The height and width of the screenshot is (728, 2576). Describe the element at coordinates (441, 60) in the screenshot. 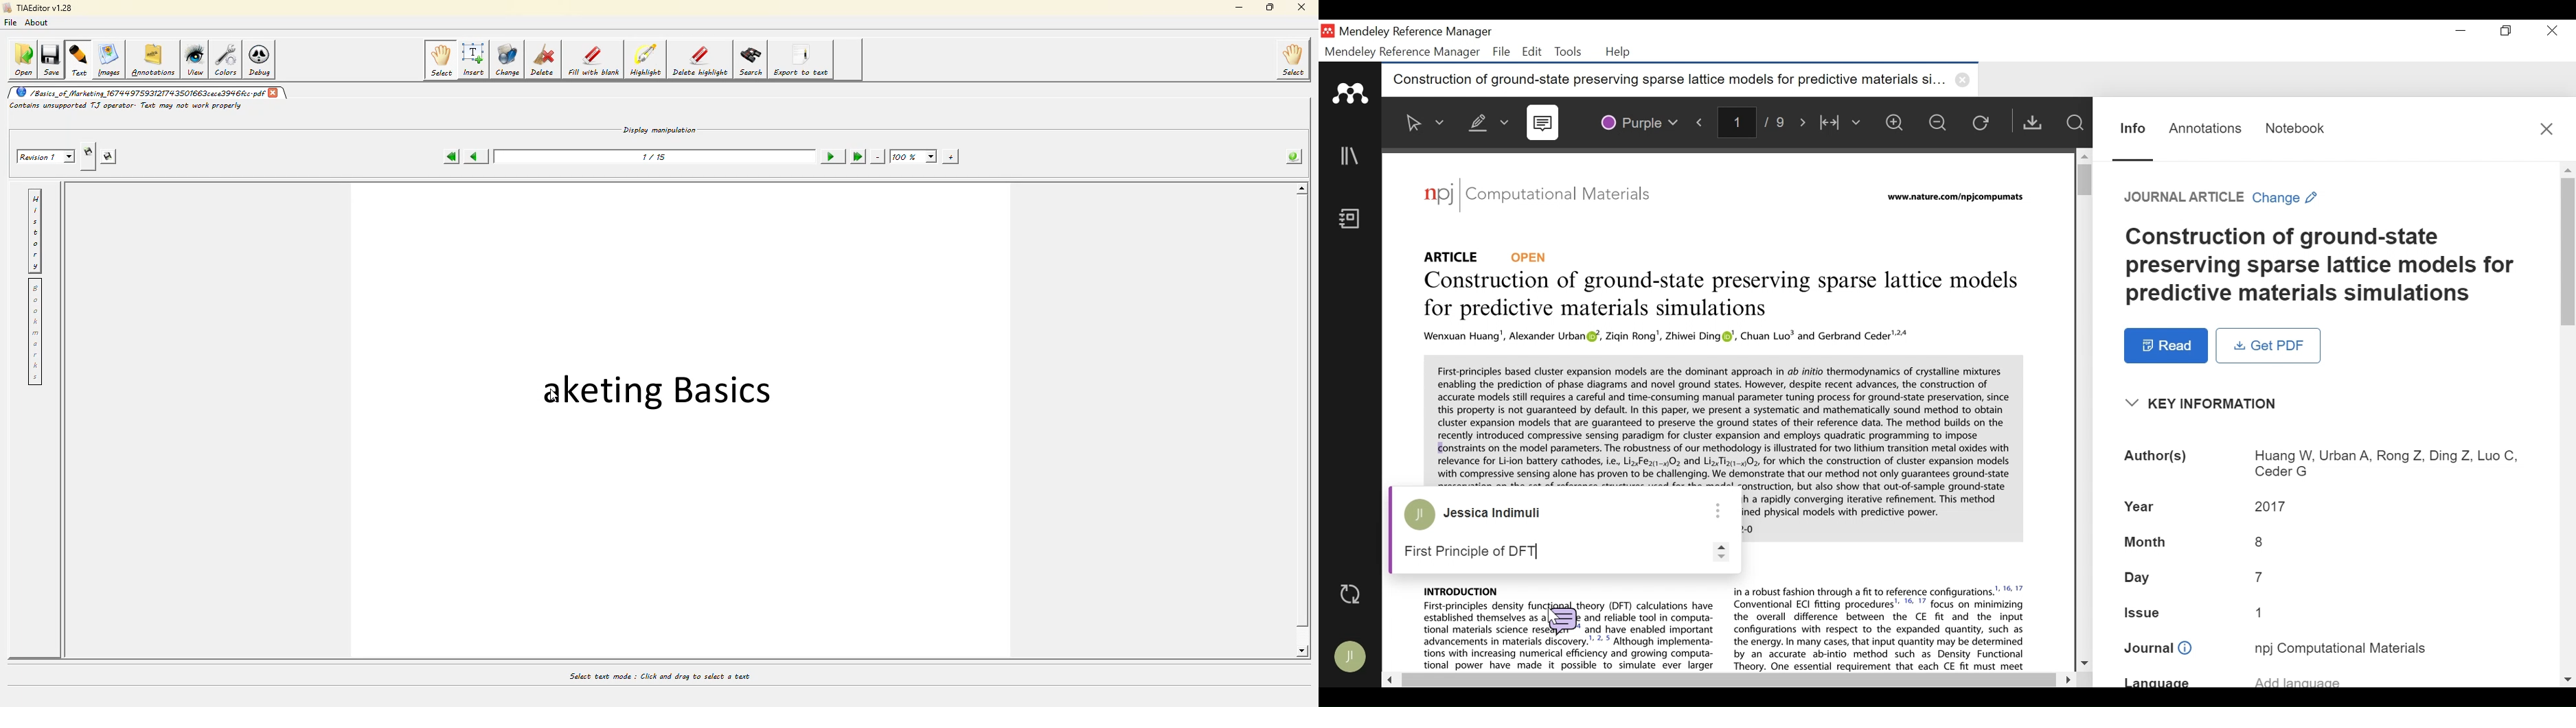

I see `select` at that location.